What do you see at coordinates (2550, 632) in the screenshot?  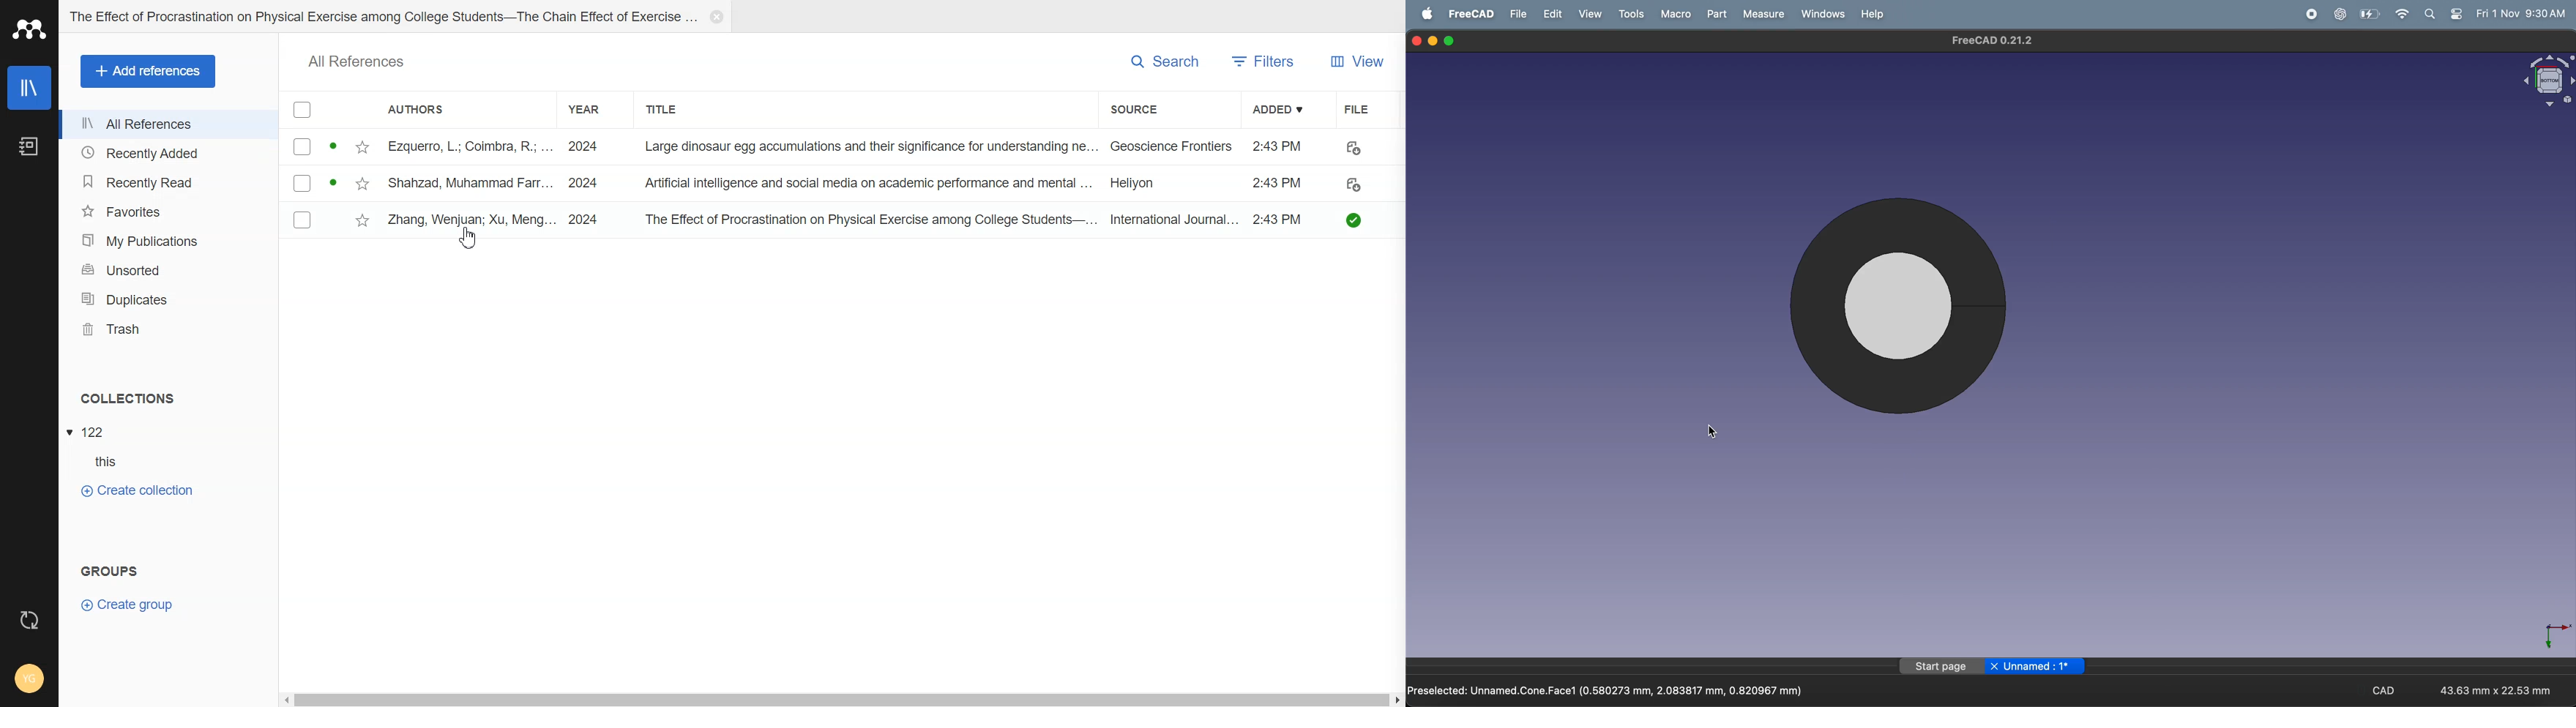 I see `Axis` at bounding box center [2550, 632].